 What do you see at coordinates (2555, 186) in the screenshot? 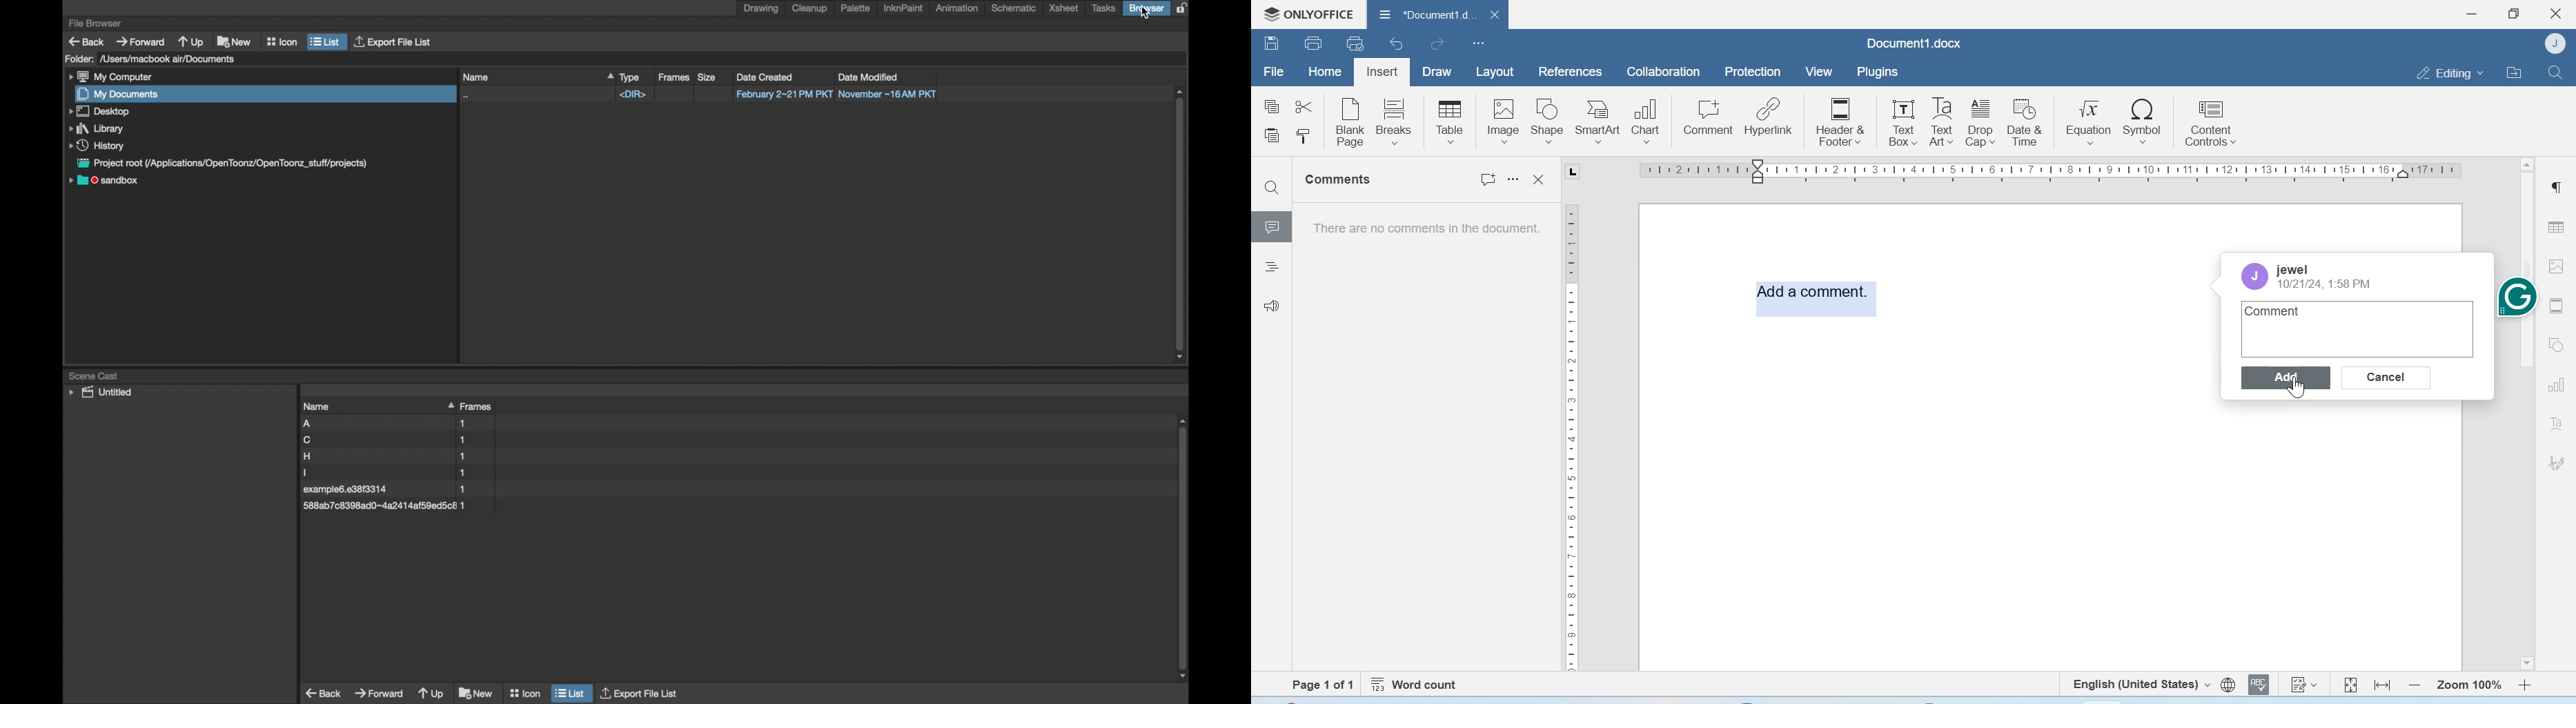
I see `Paragraph settings` at bounding box center [2555, 186].